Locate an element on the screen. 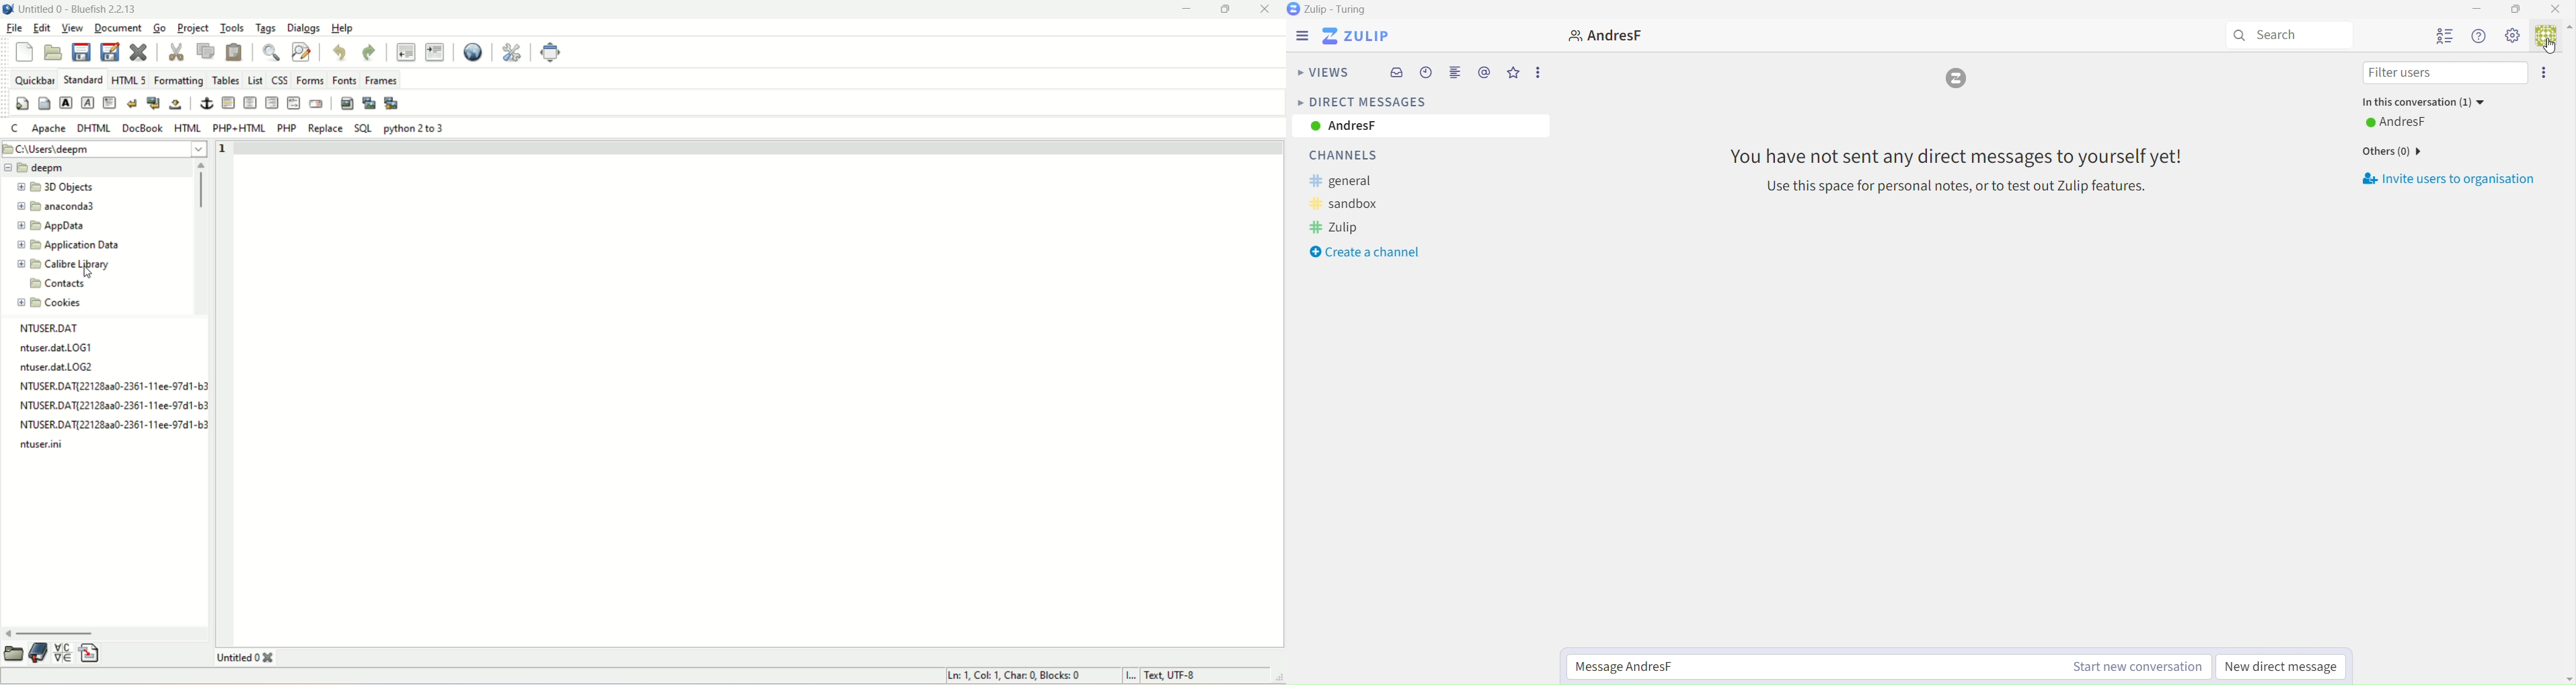  cursor is located at coordinates (85, 271).